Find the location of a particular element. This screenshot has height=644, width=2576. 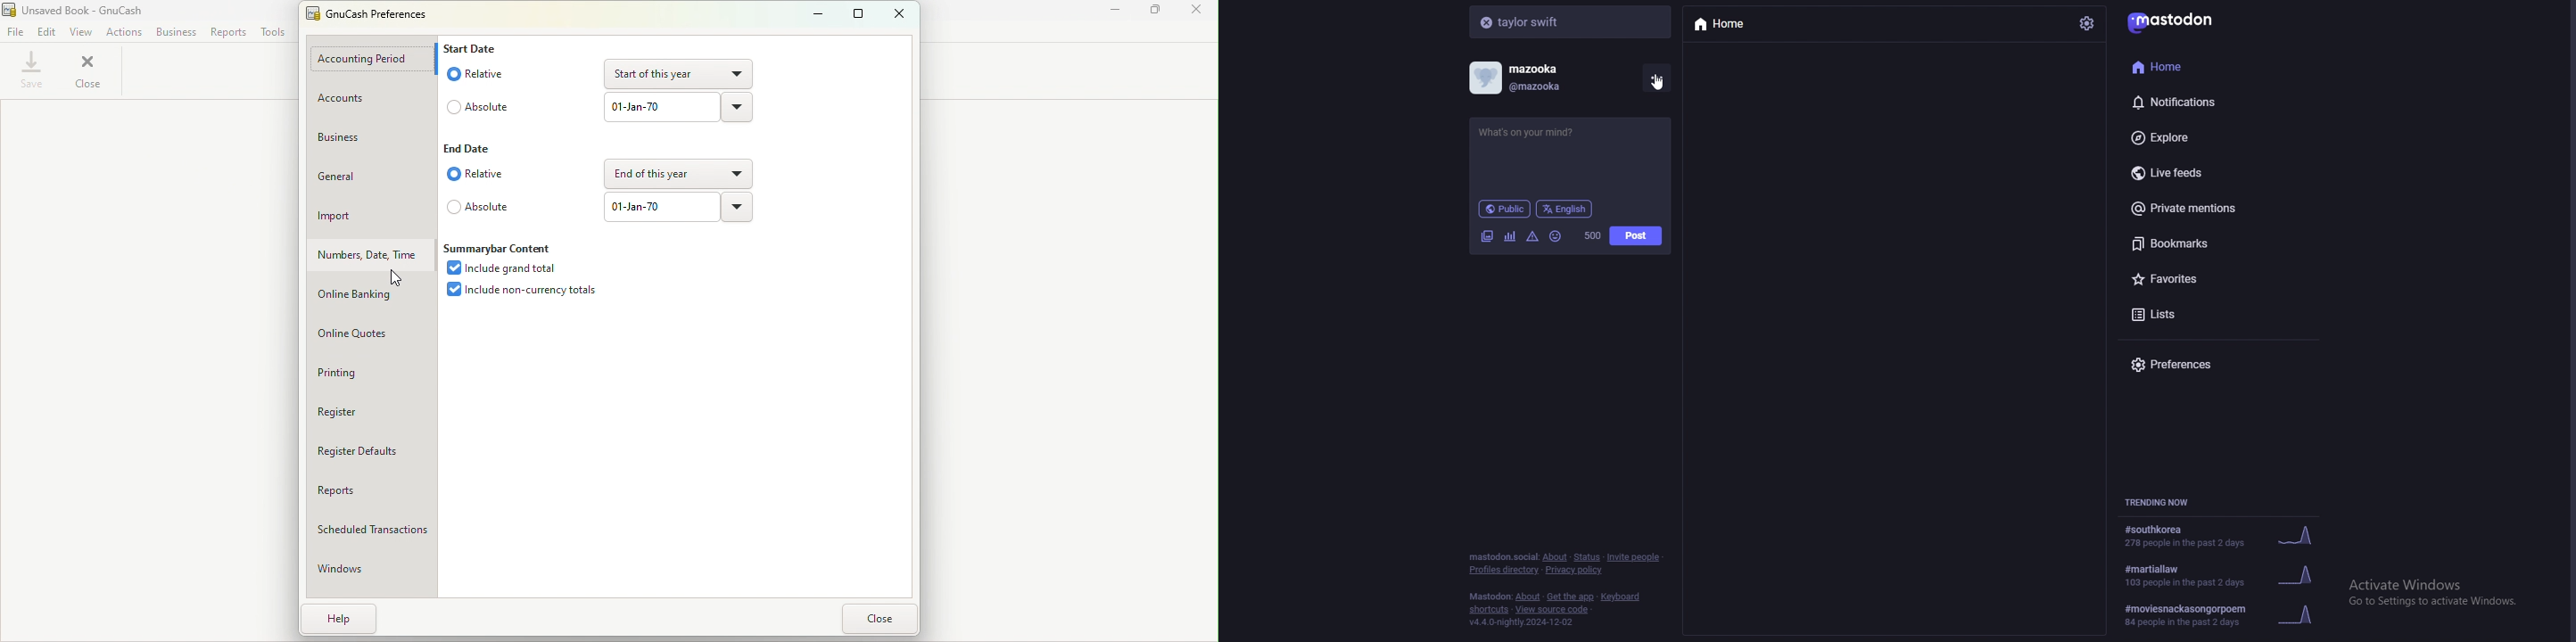

Include grand total is located at coordinates (498, 267).